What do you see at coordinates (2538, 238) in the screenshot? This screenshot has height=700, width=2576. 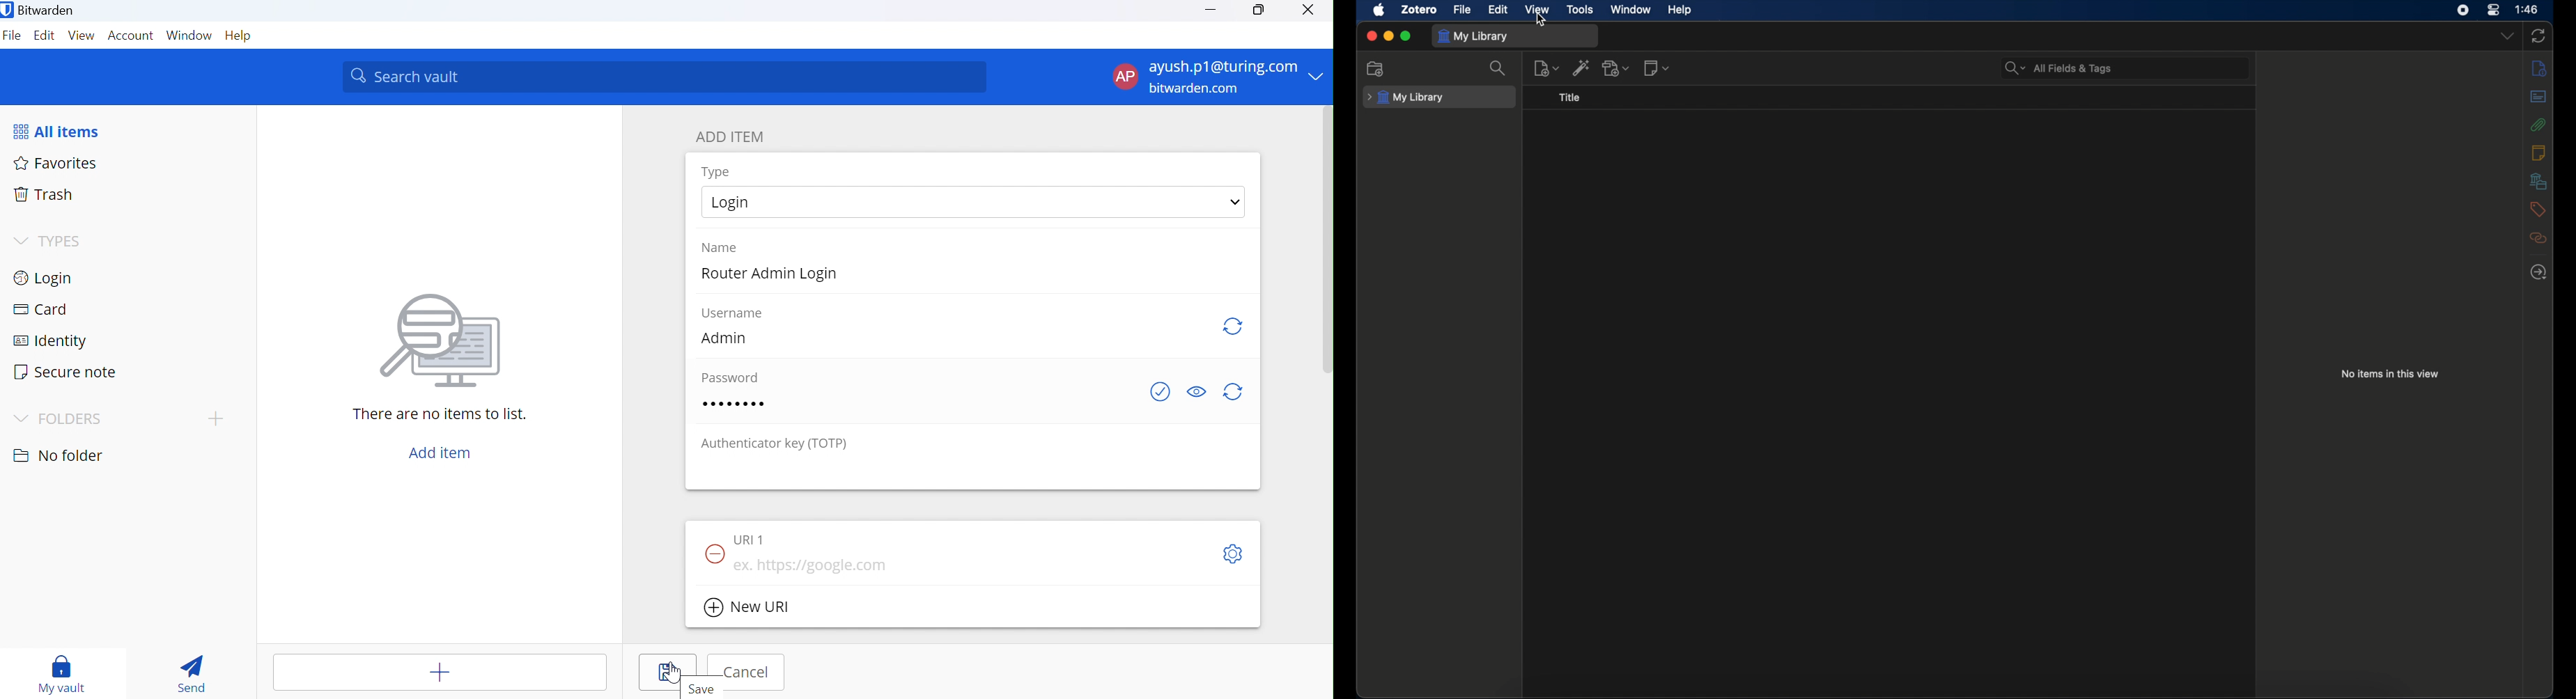 I see `related` at bounding box center [2538, 238].